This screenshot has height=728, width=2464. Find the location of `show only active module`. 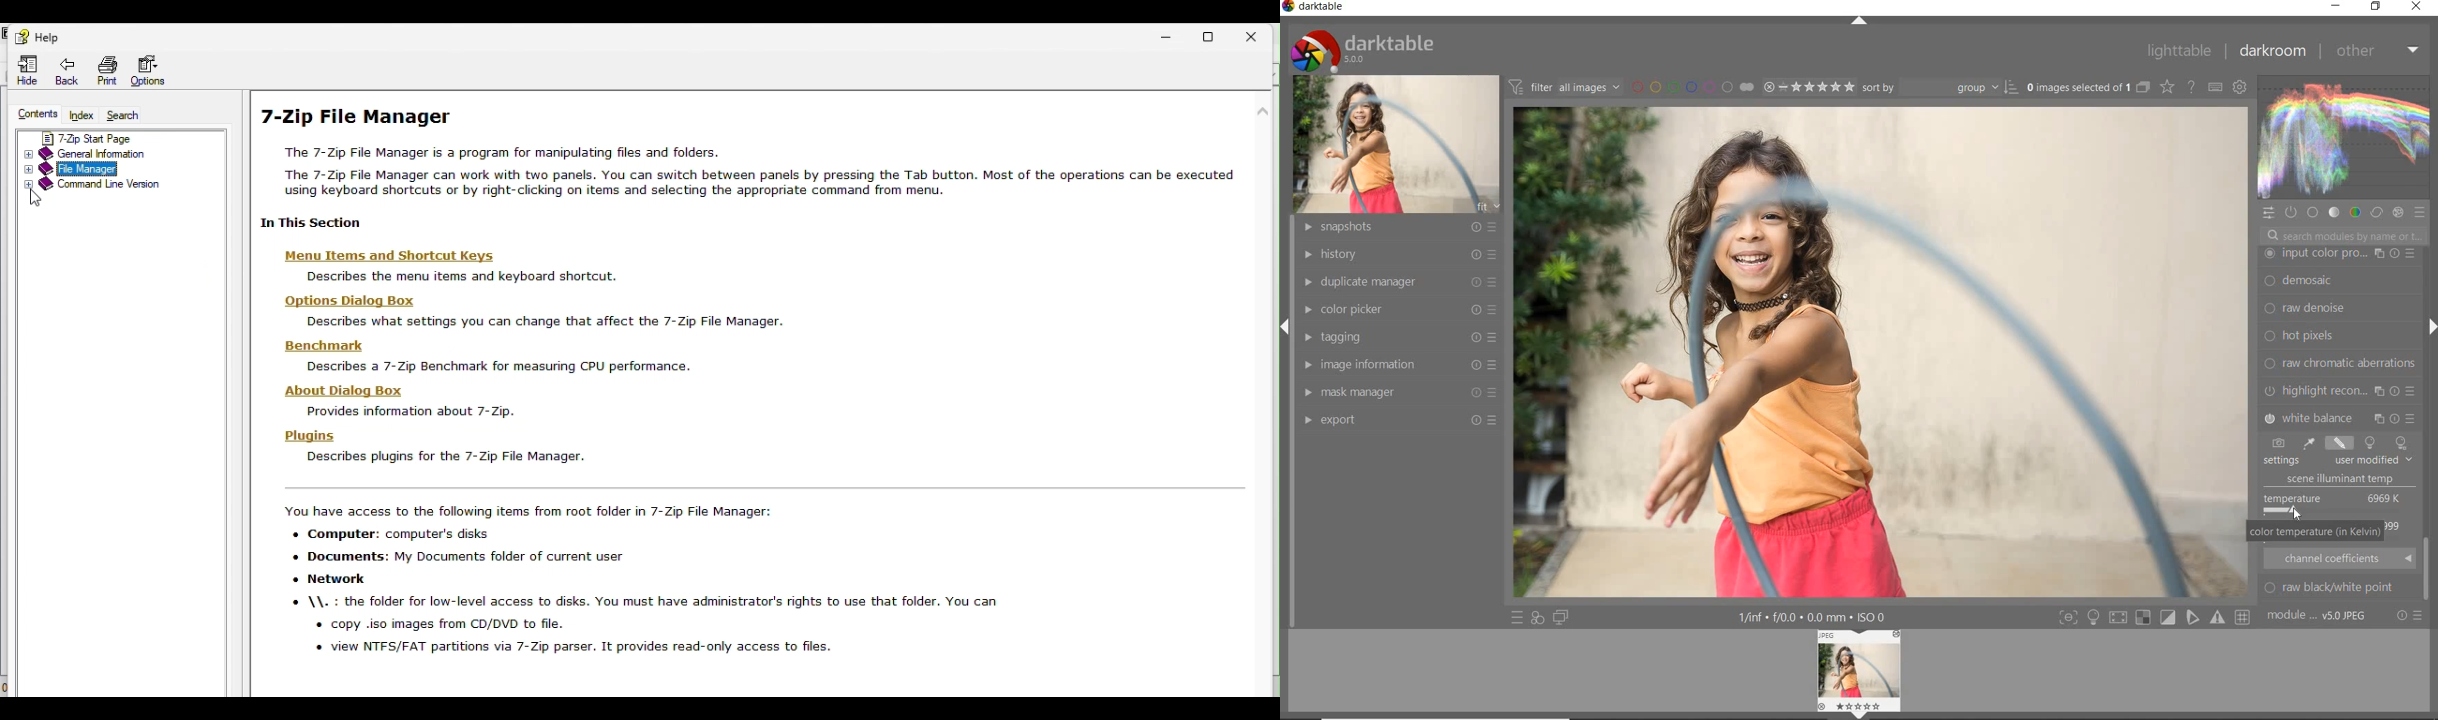

show only active module is located at coordinates (2292, 213).